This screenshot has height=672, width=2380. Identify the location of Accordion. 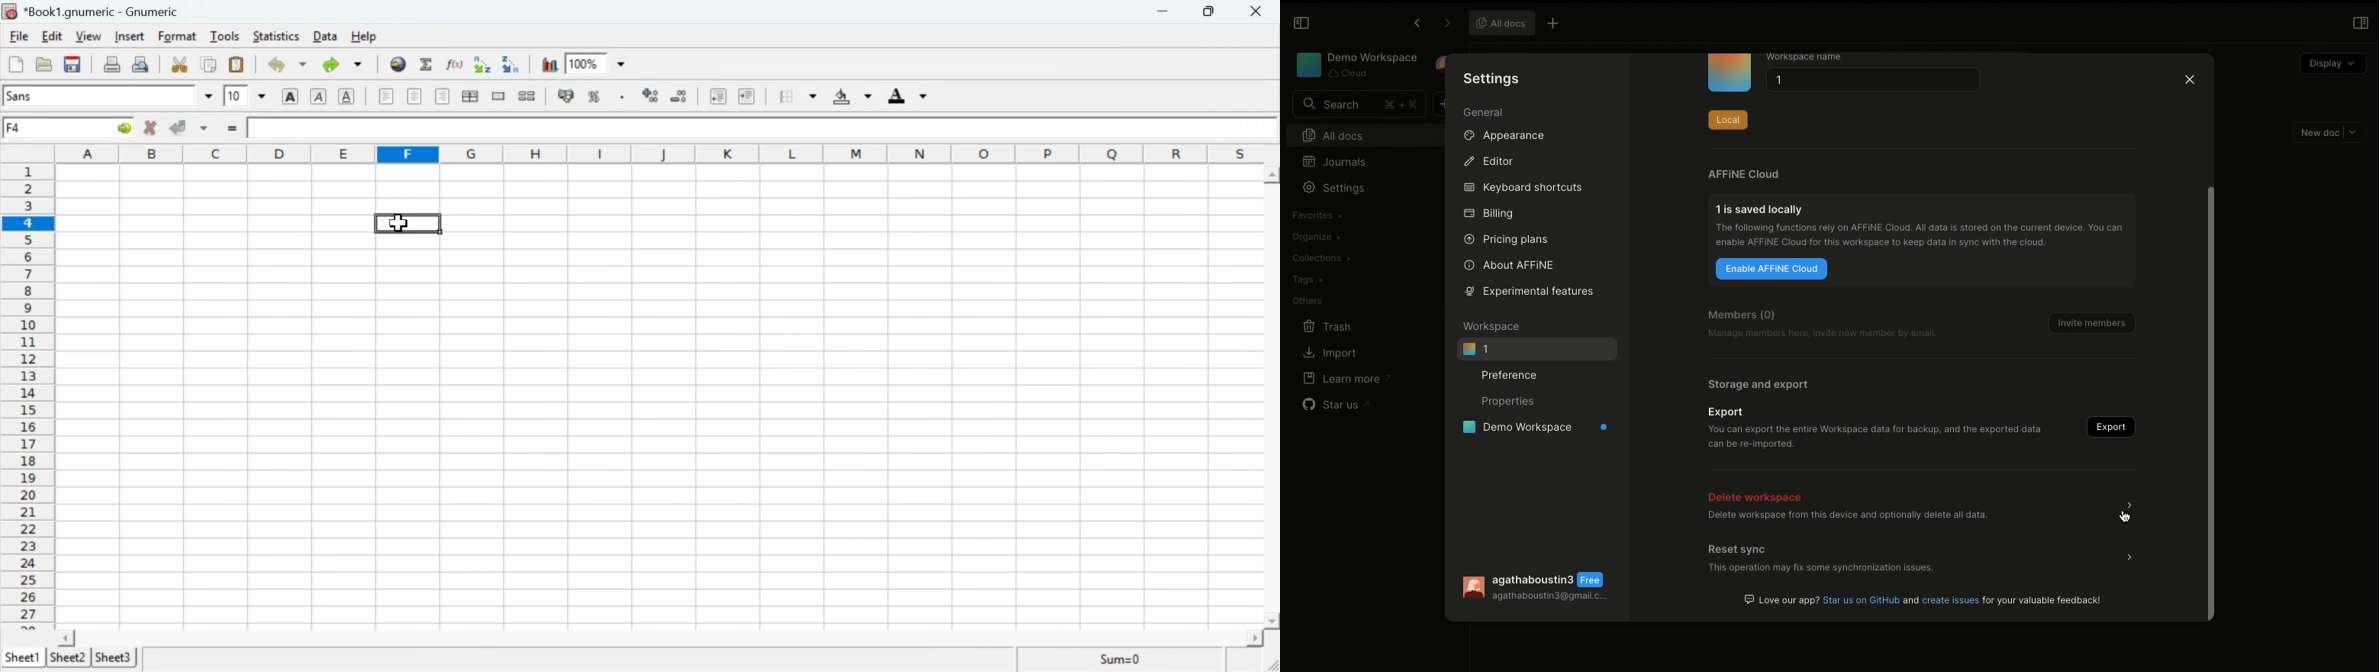
(2135, 507).